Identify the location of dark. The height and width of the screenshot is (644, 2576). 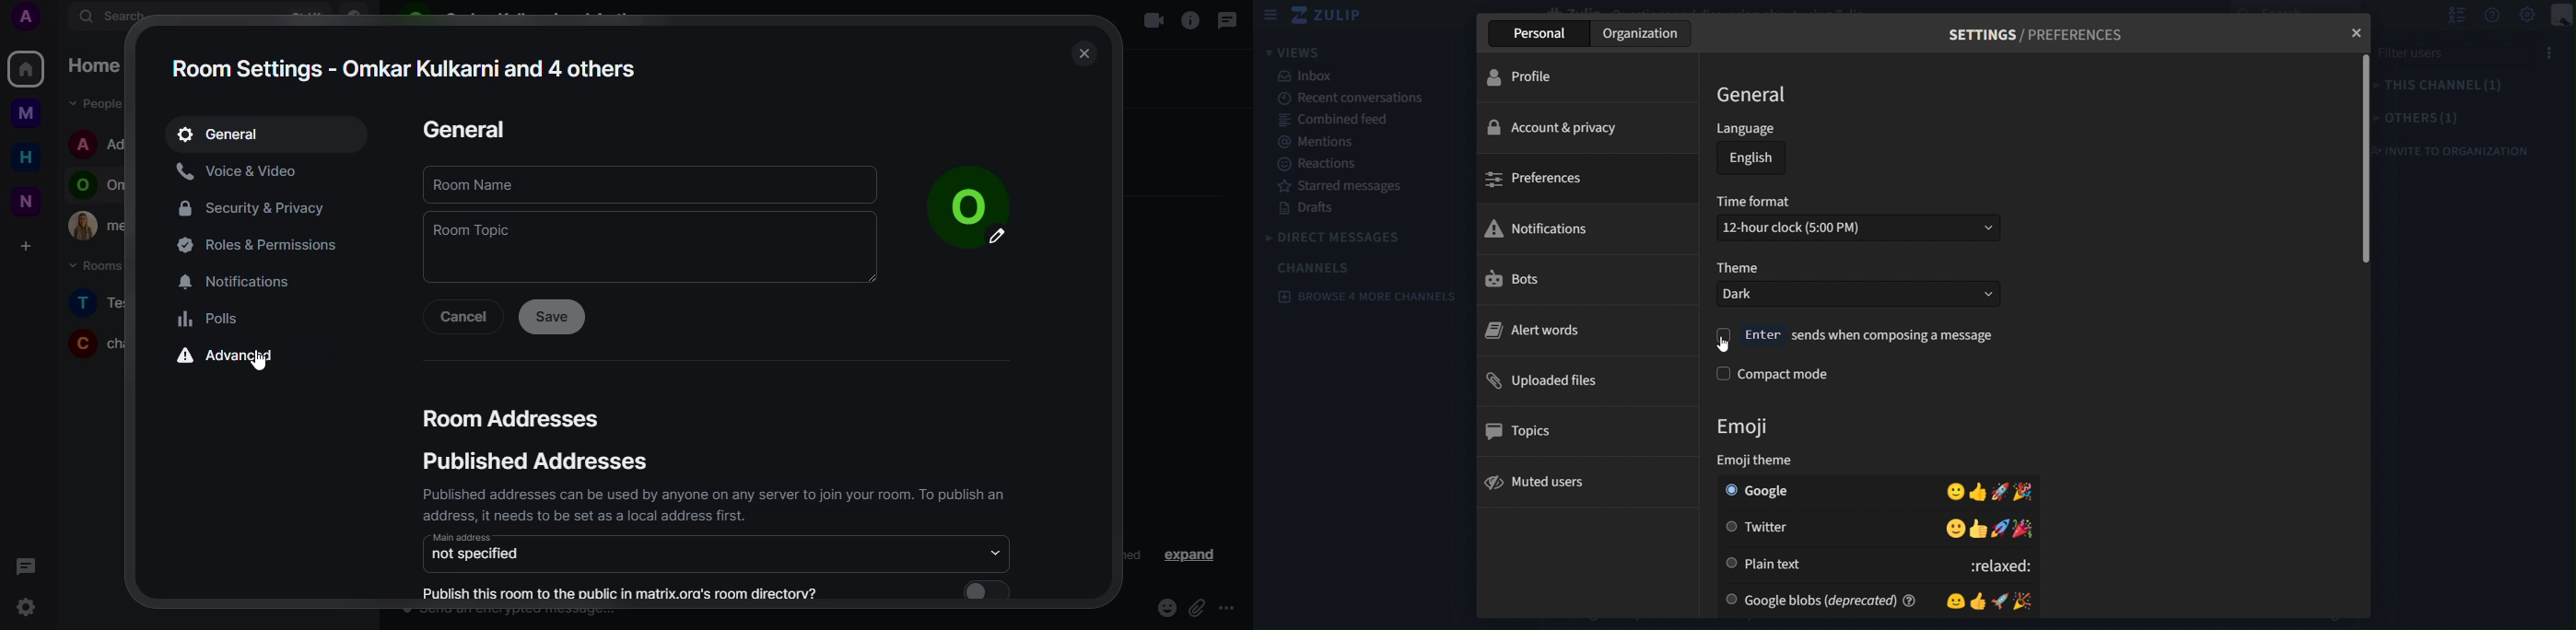
(1836, 294).